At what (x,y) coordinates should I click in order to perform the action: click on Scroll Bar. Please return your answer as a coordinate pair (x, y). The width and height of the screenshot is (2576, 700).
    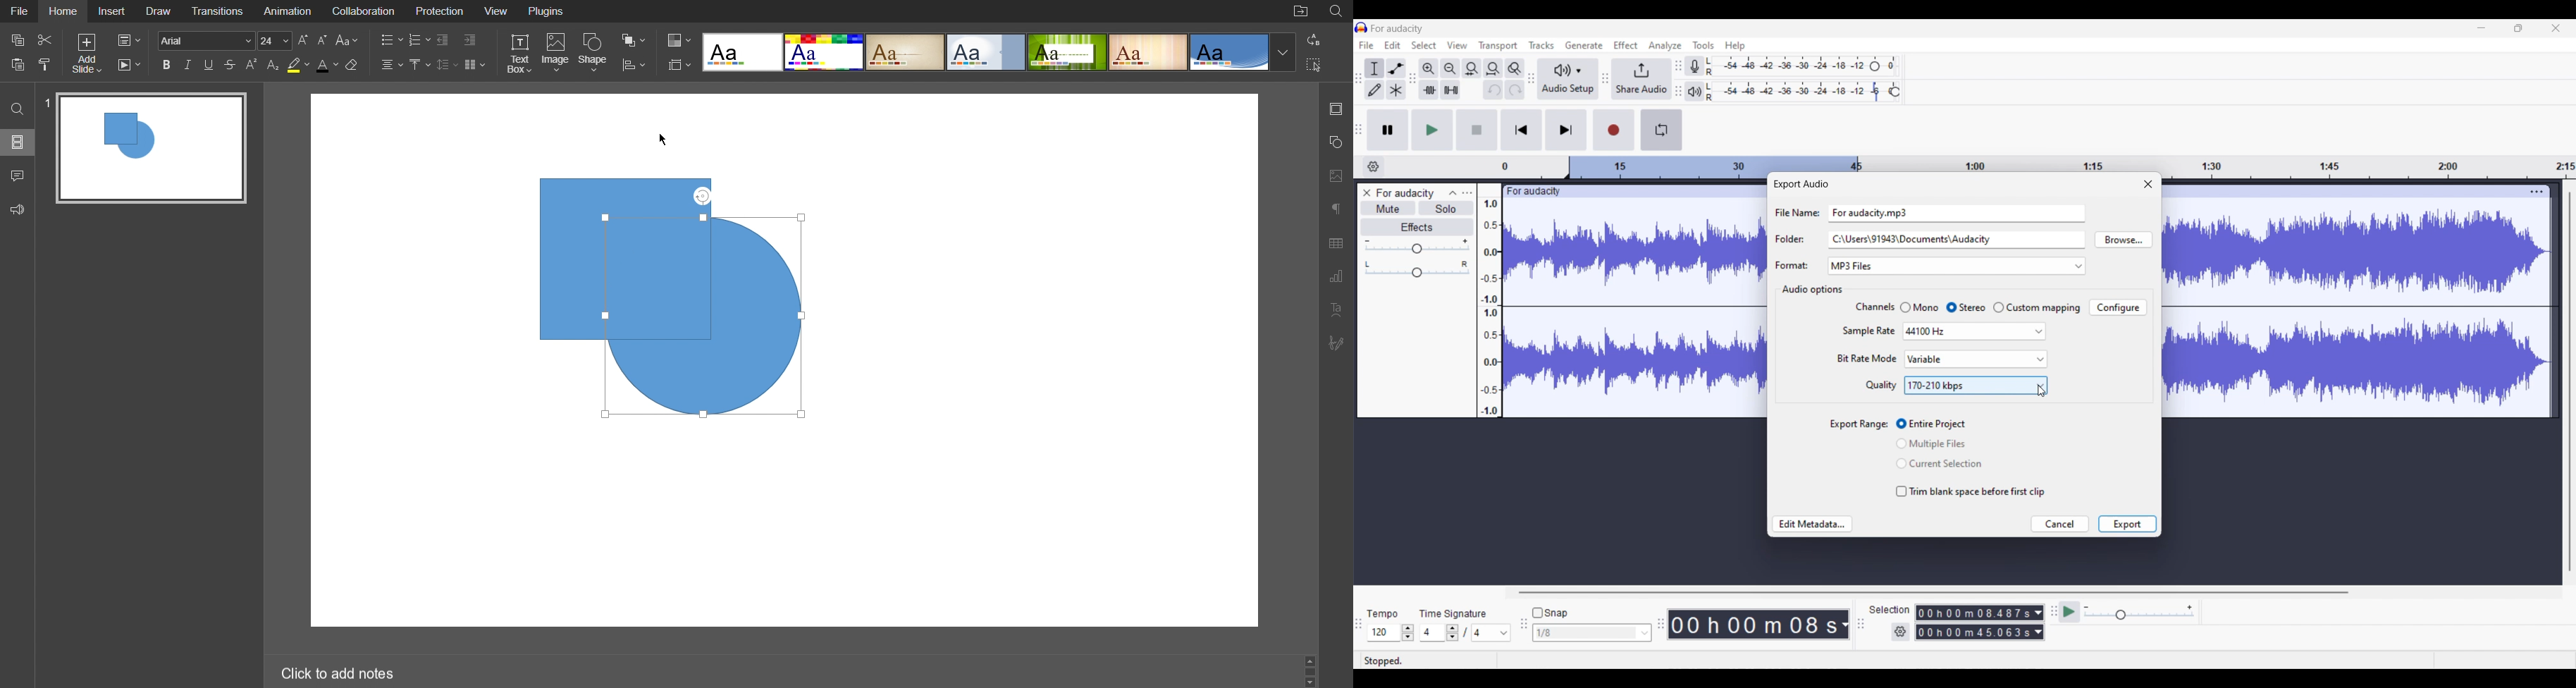
    Looking at the image, I should click on (1311, 672).